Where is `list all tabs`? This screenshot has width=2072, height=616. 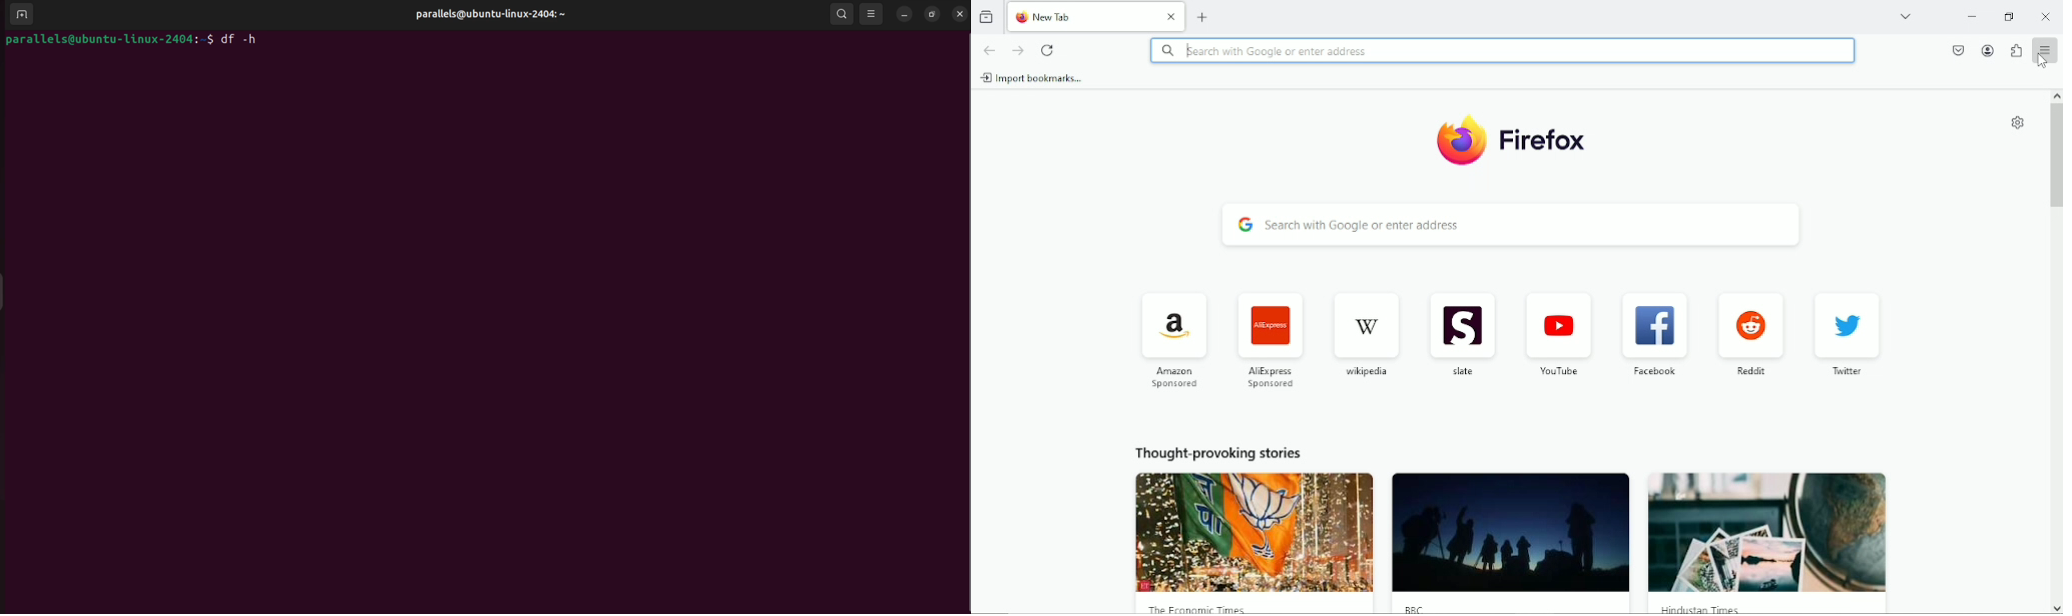 list all tabs is located at coordinates (1907, 16).